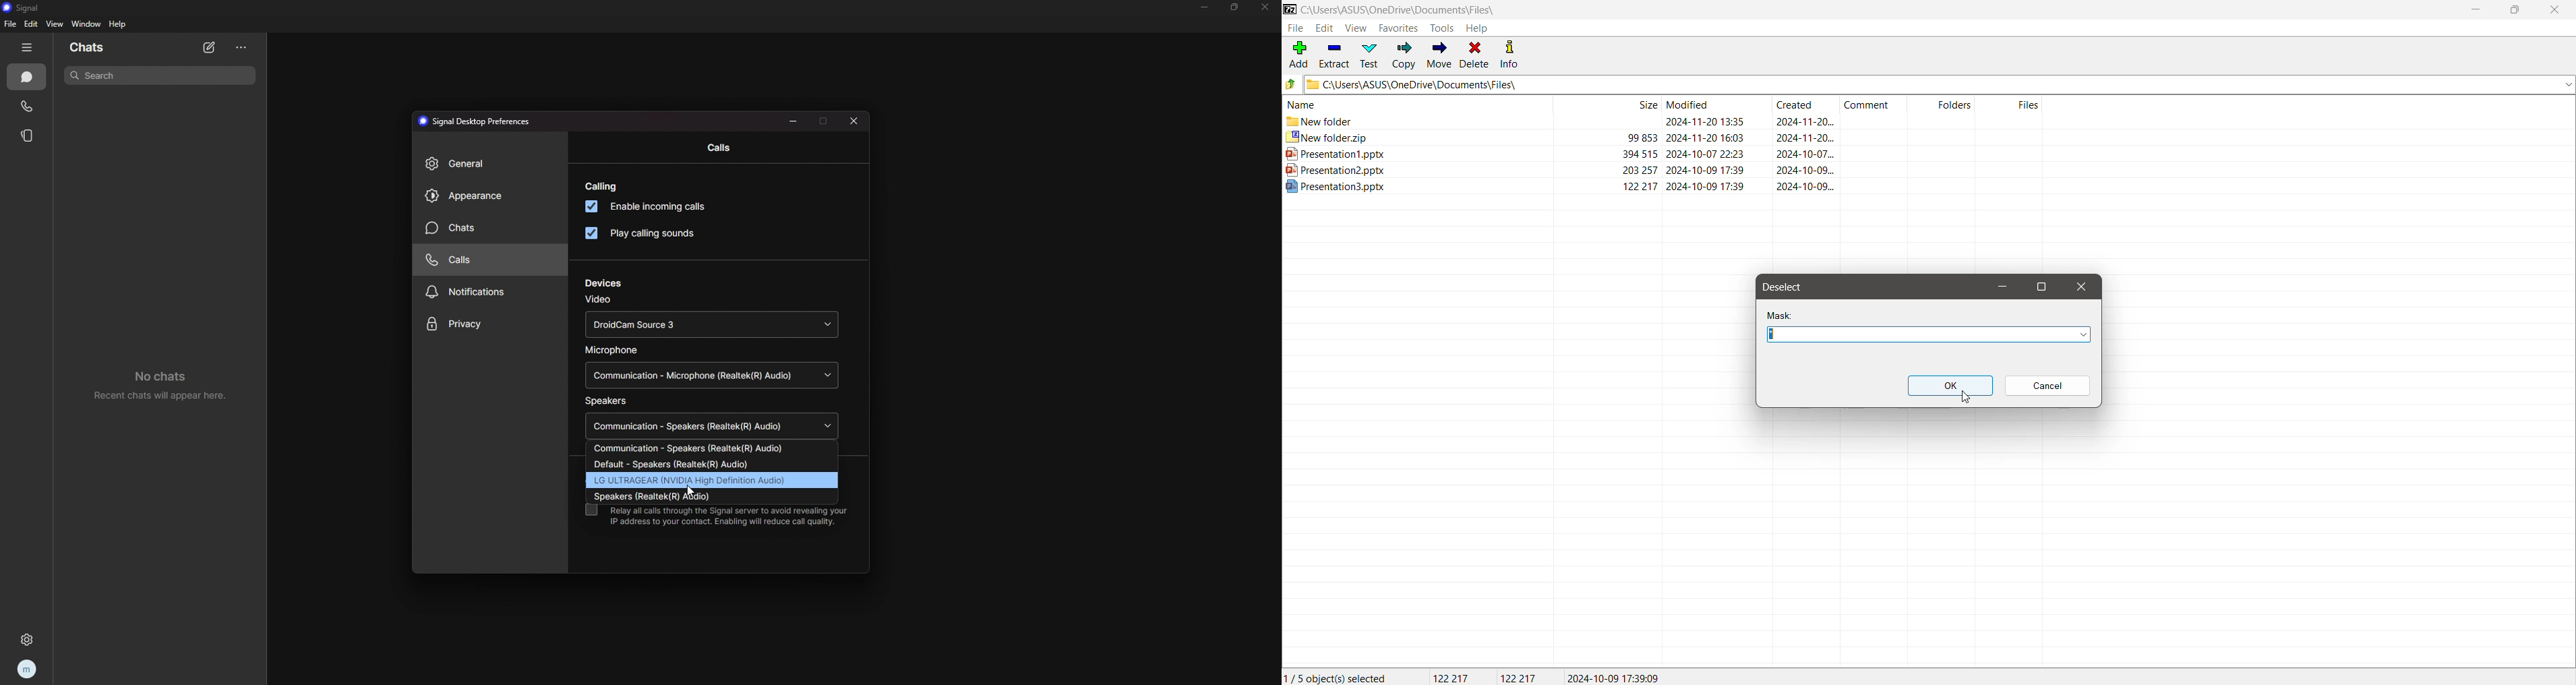 The height and width of the screenshot is (700, 2576). What do you see at coordinates (1416, 103) in the screenshot?
I see `File Names` at bounding box center [1416, 103].